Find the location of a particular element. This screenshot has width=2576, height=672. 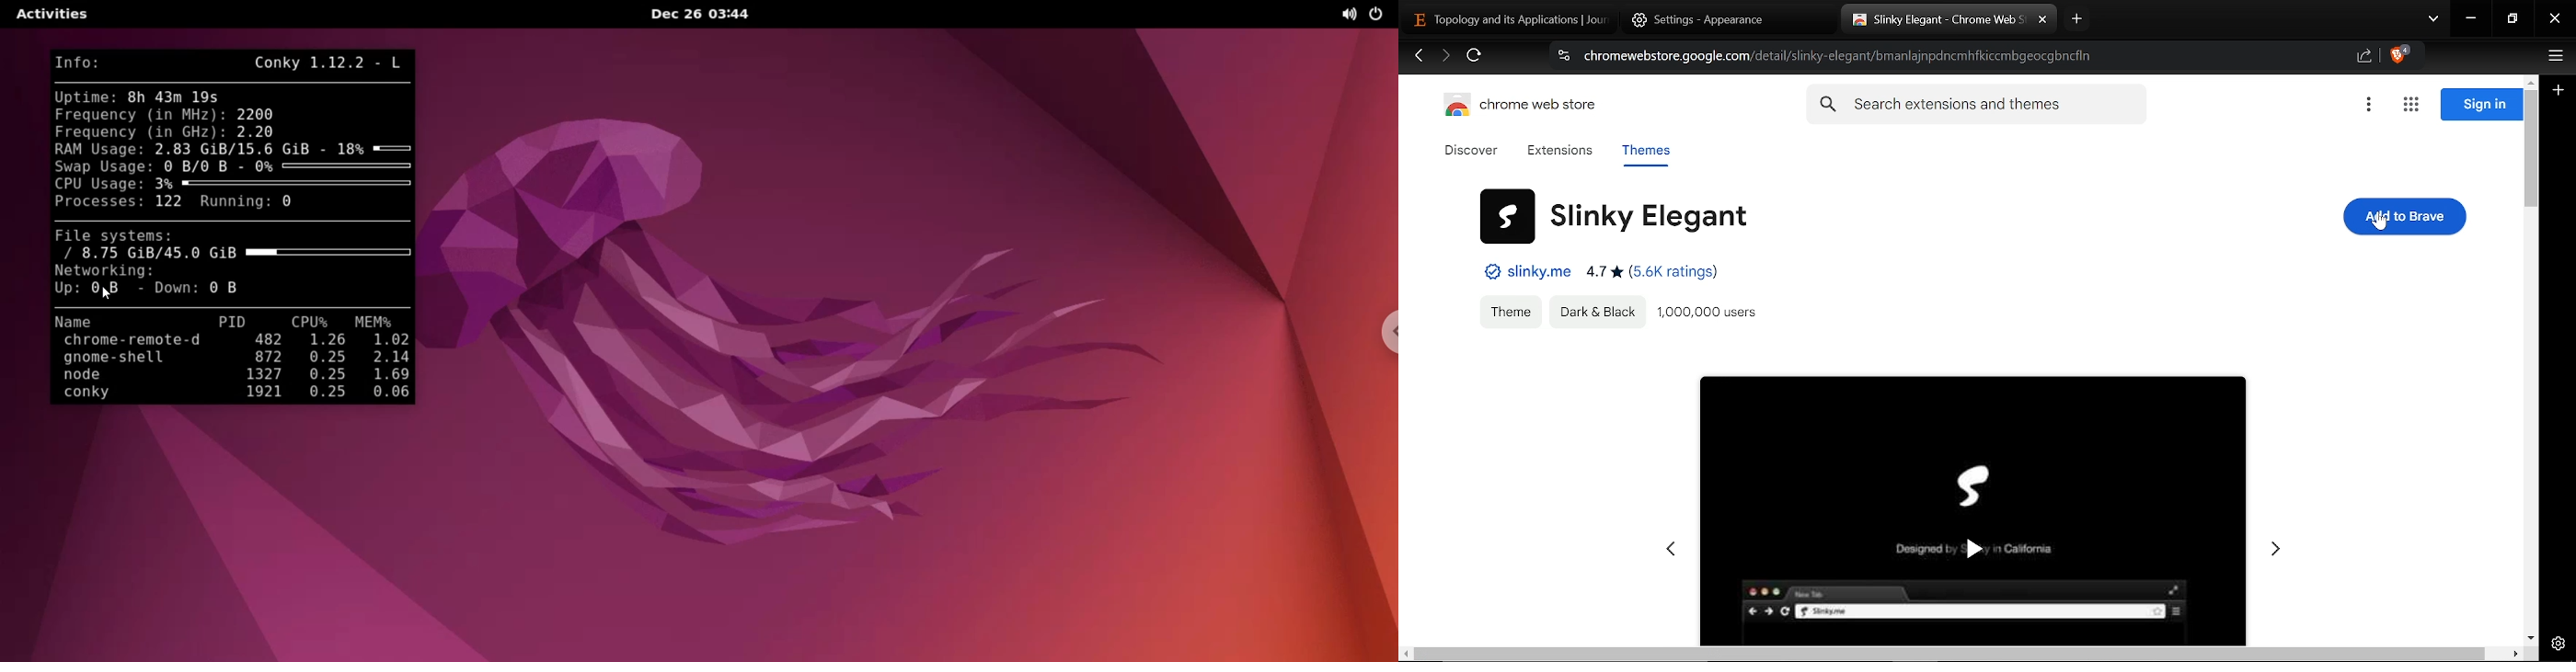

Discover is located at coordinates (1474, 151).